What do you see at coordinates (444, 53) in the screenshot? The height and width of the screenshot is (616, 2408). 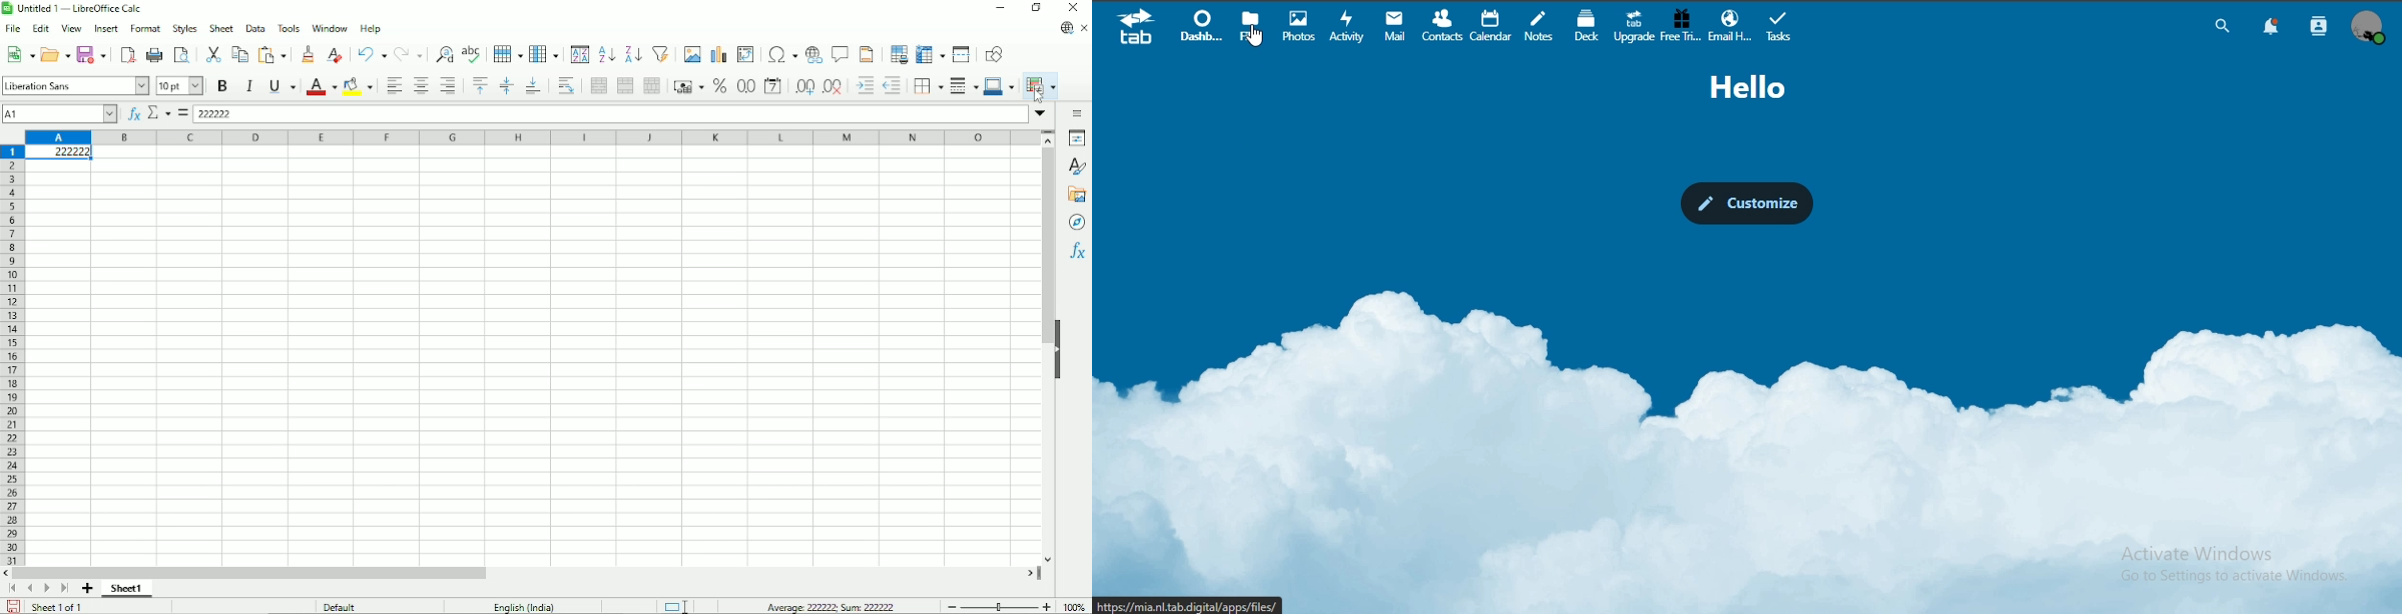 I see `Find and replace` at bounding box center [444, 53].